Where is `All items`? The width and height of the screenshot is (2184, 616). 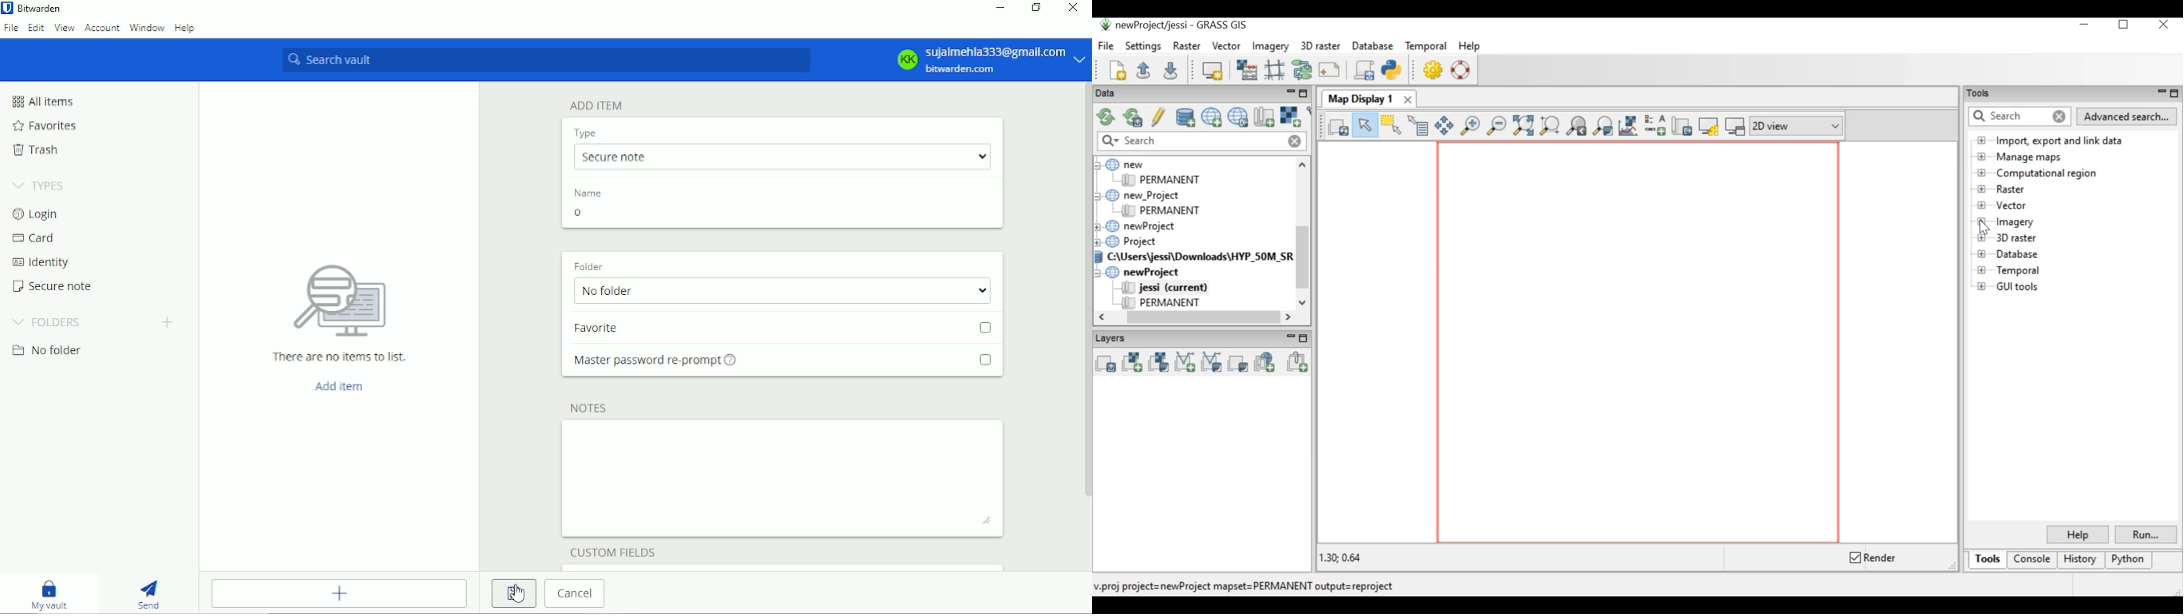 All items is located at coordinates (41, 101).